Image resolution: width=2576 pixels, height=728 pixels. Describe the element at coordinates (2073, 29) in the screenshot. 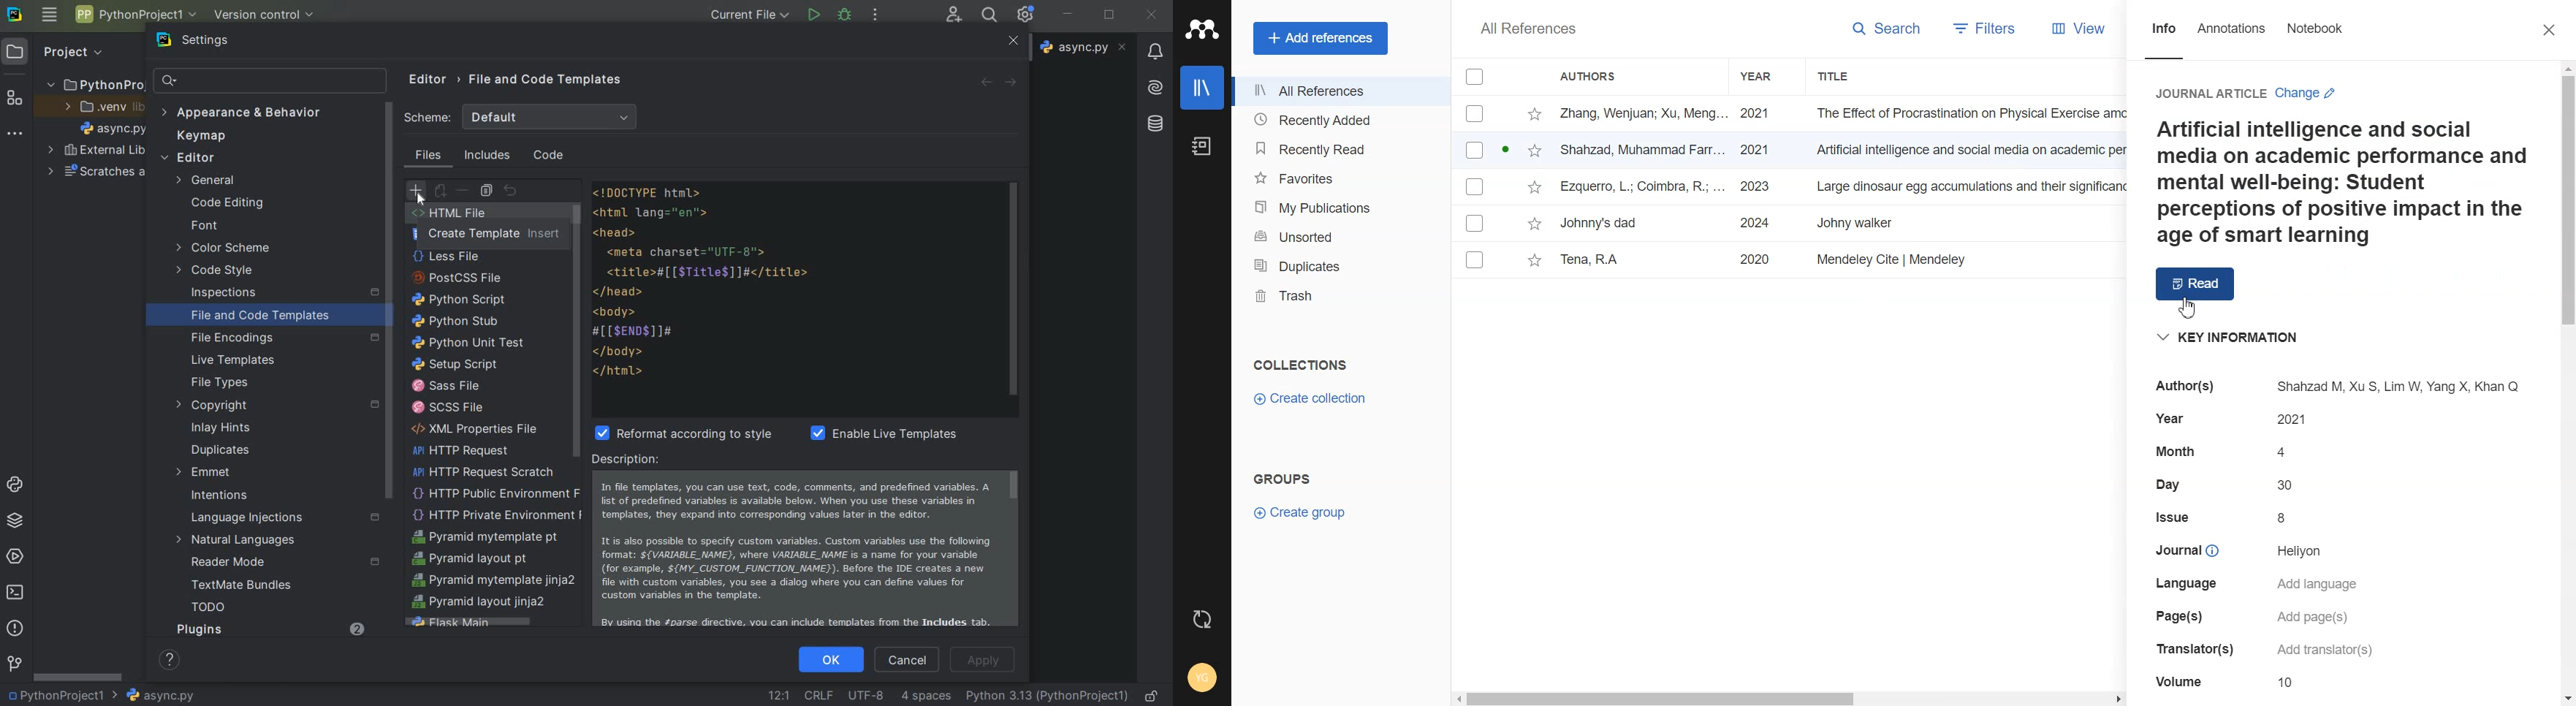

I see `View` at that location.